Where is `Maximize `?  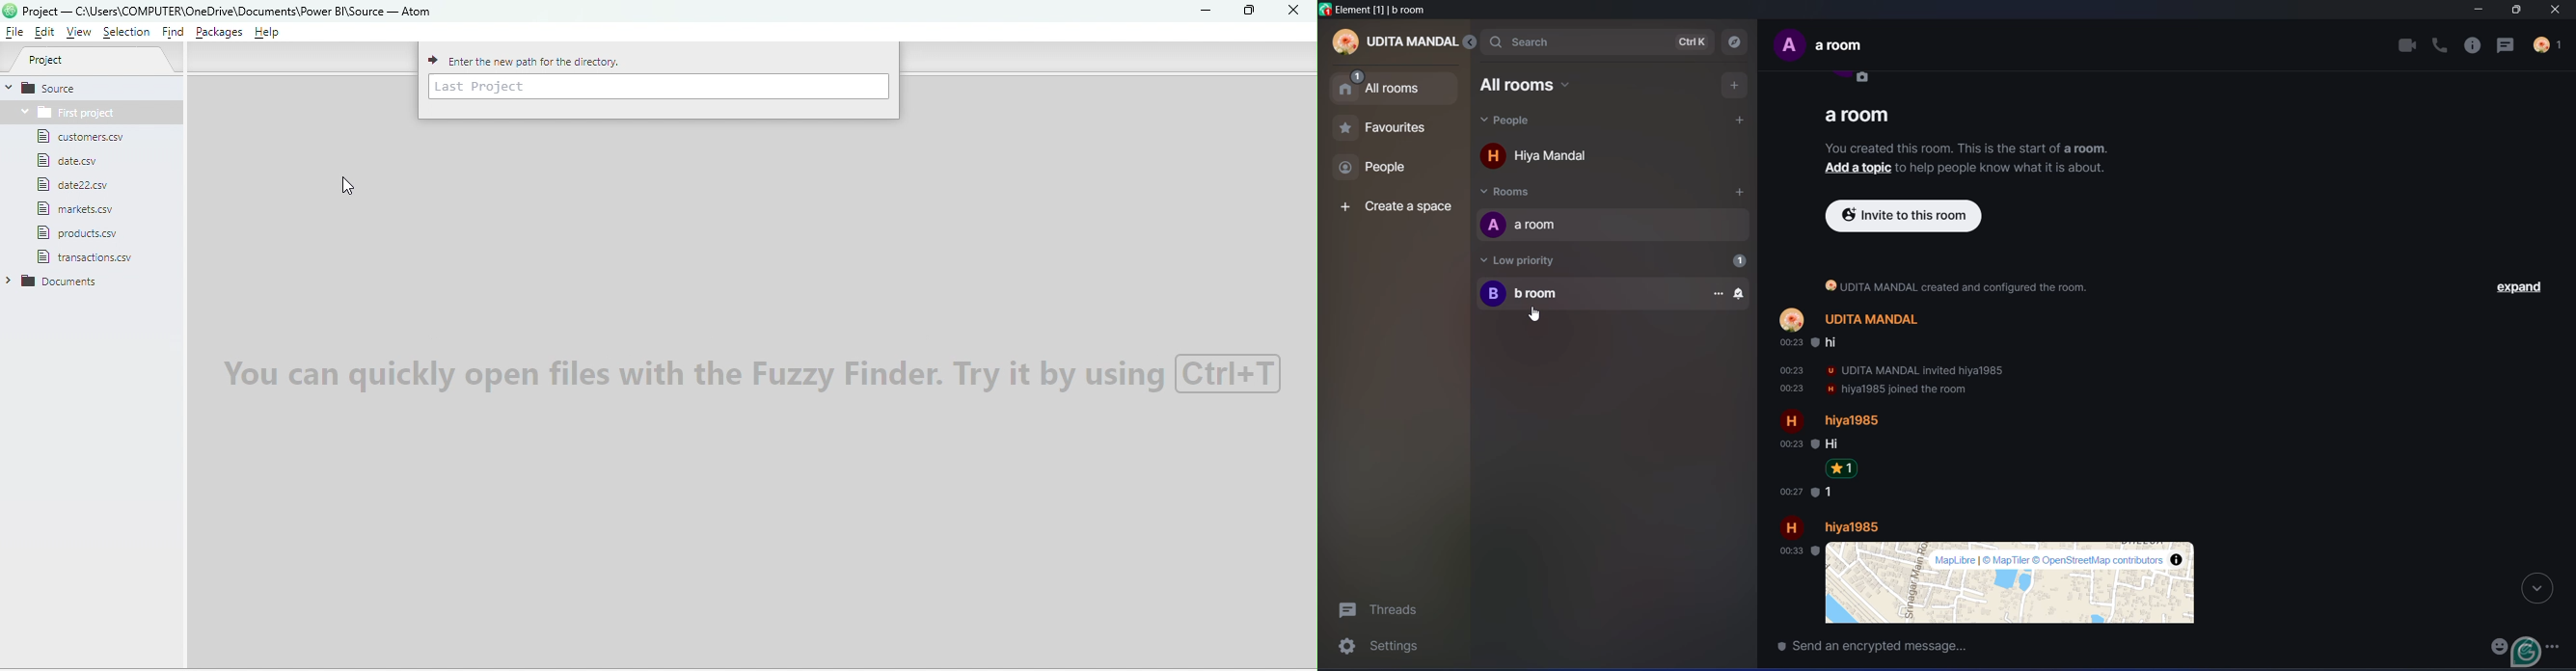 Maximize  is located at coordinates (2514, 10).